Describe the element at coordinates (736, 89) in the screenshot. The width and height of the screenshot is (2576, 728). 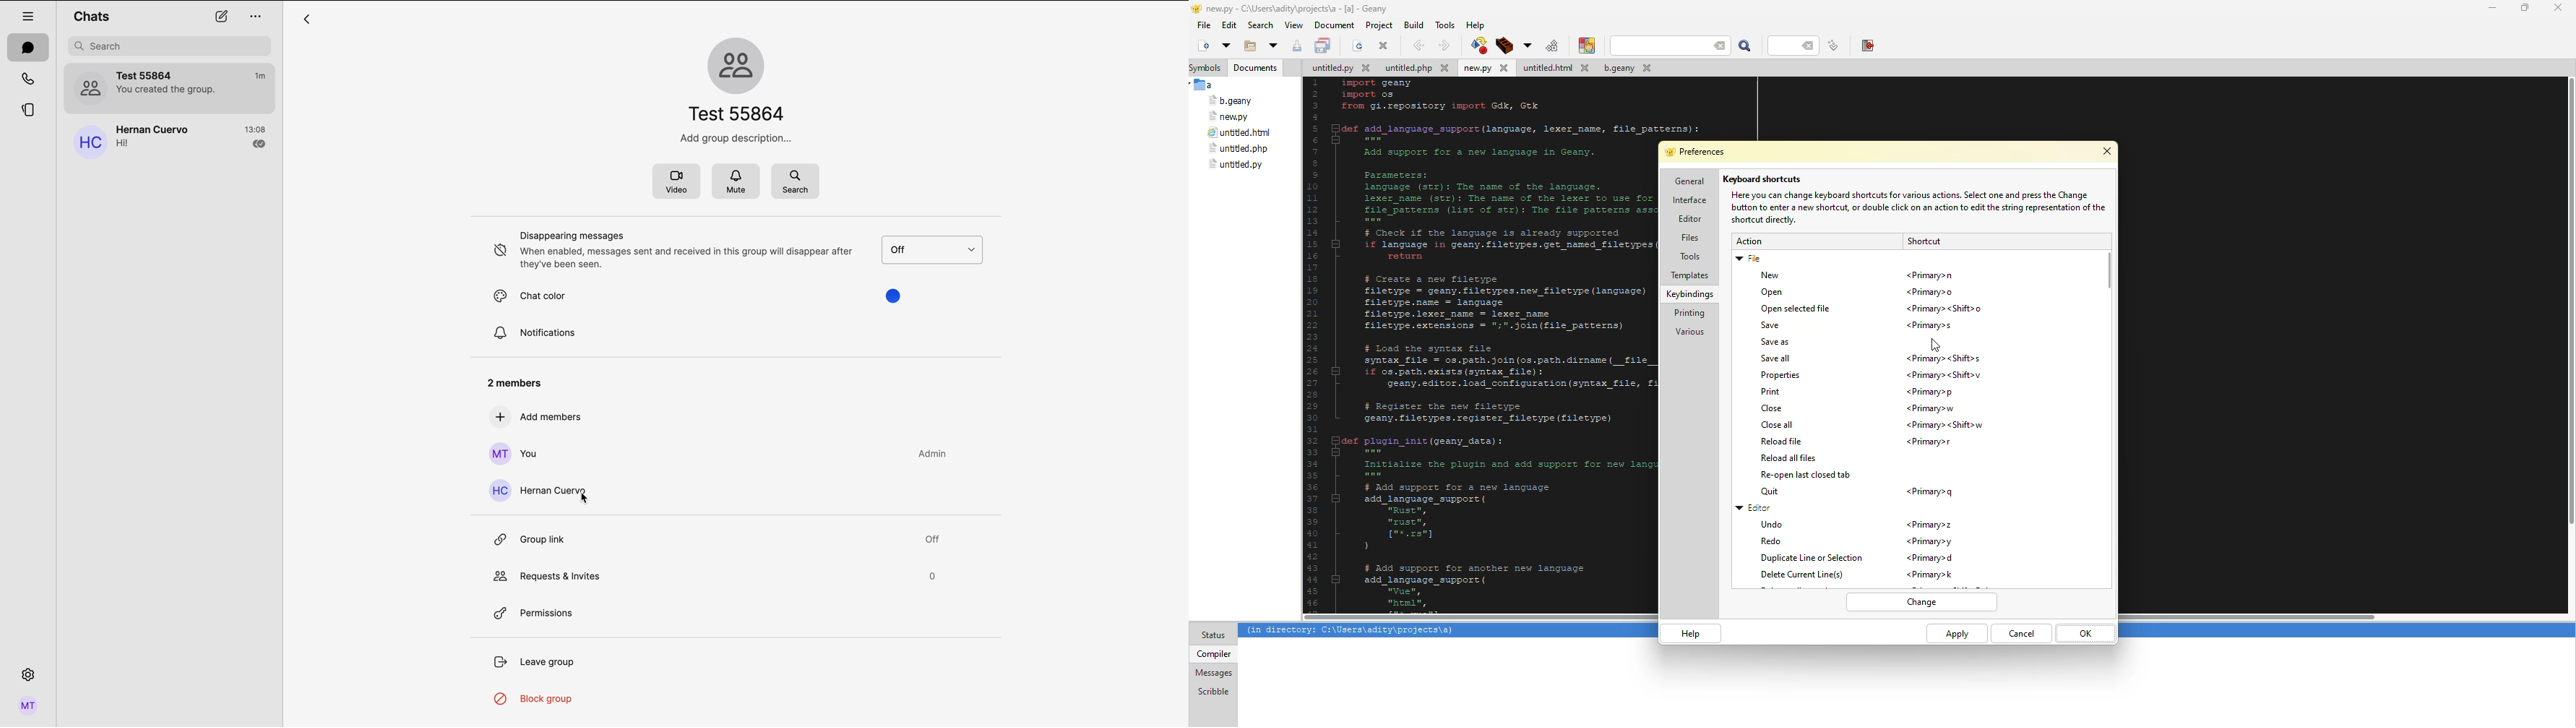
I see `group name` at that location.